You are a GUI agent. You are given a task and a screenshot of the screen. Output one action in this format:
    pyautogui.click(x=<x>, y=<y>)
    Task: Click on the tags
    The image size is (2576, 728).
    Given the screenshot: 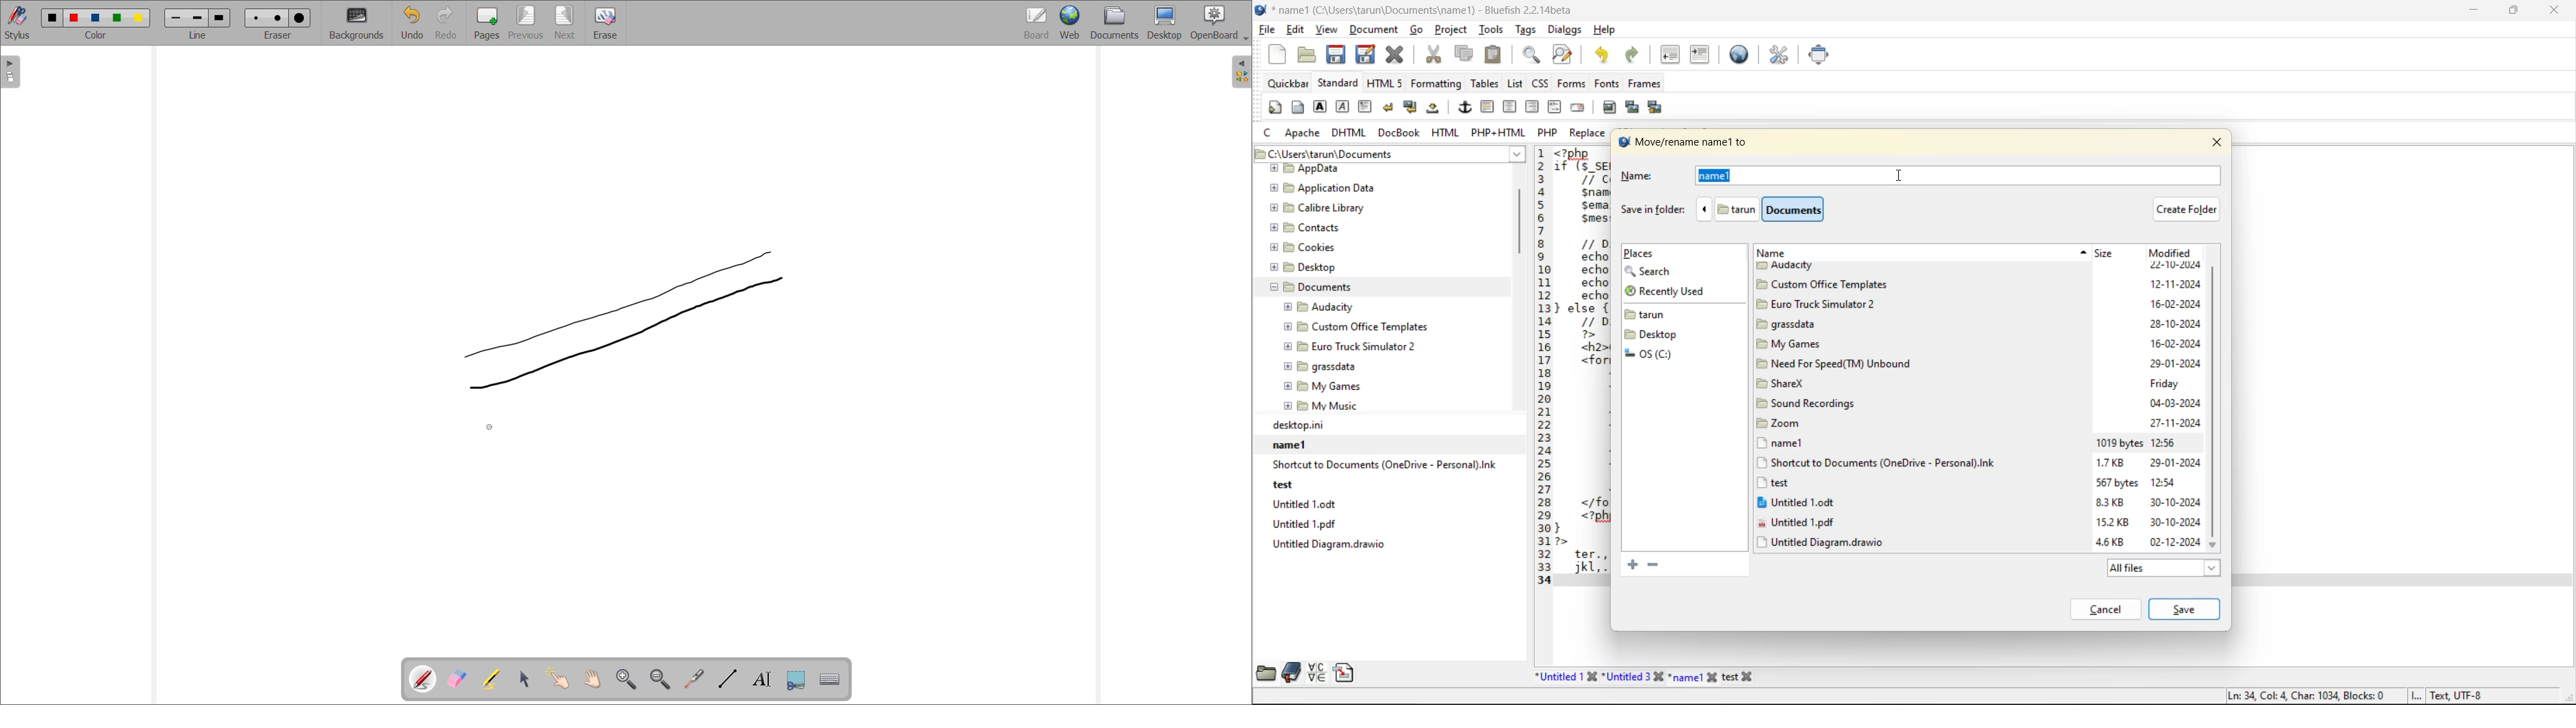 What is the action you would take?
    pyautogui.click(x=1526, y=29)
    